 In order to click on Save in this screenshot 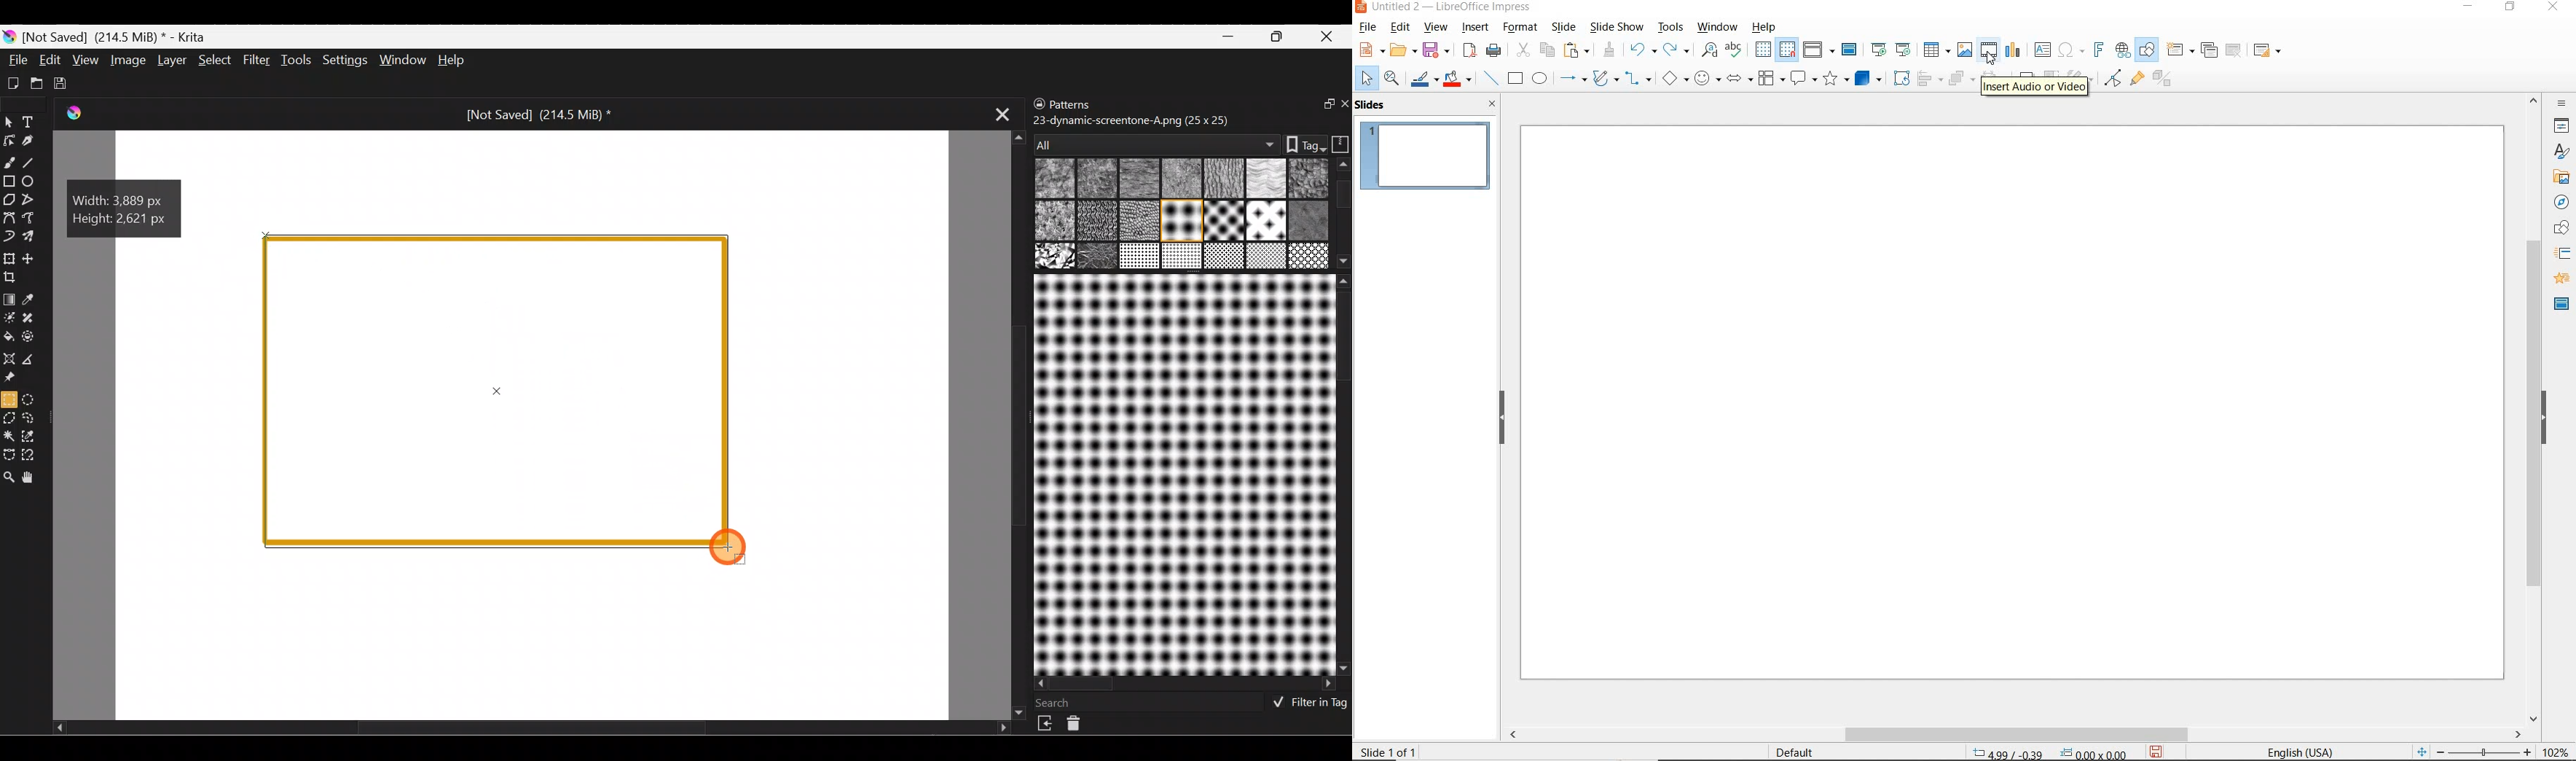, I will do `click(63, 83)`.